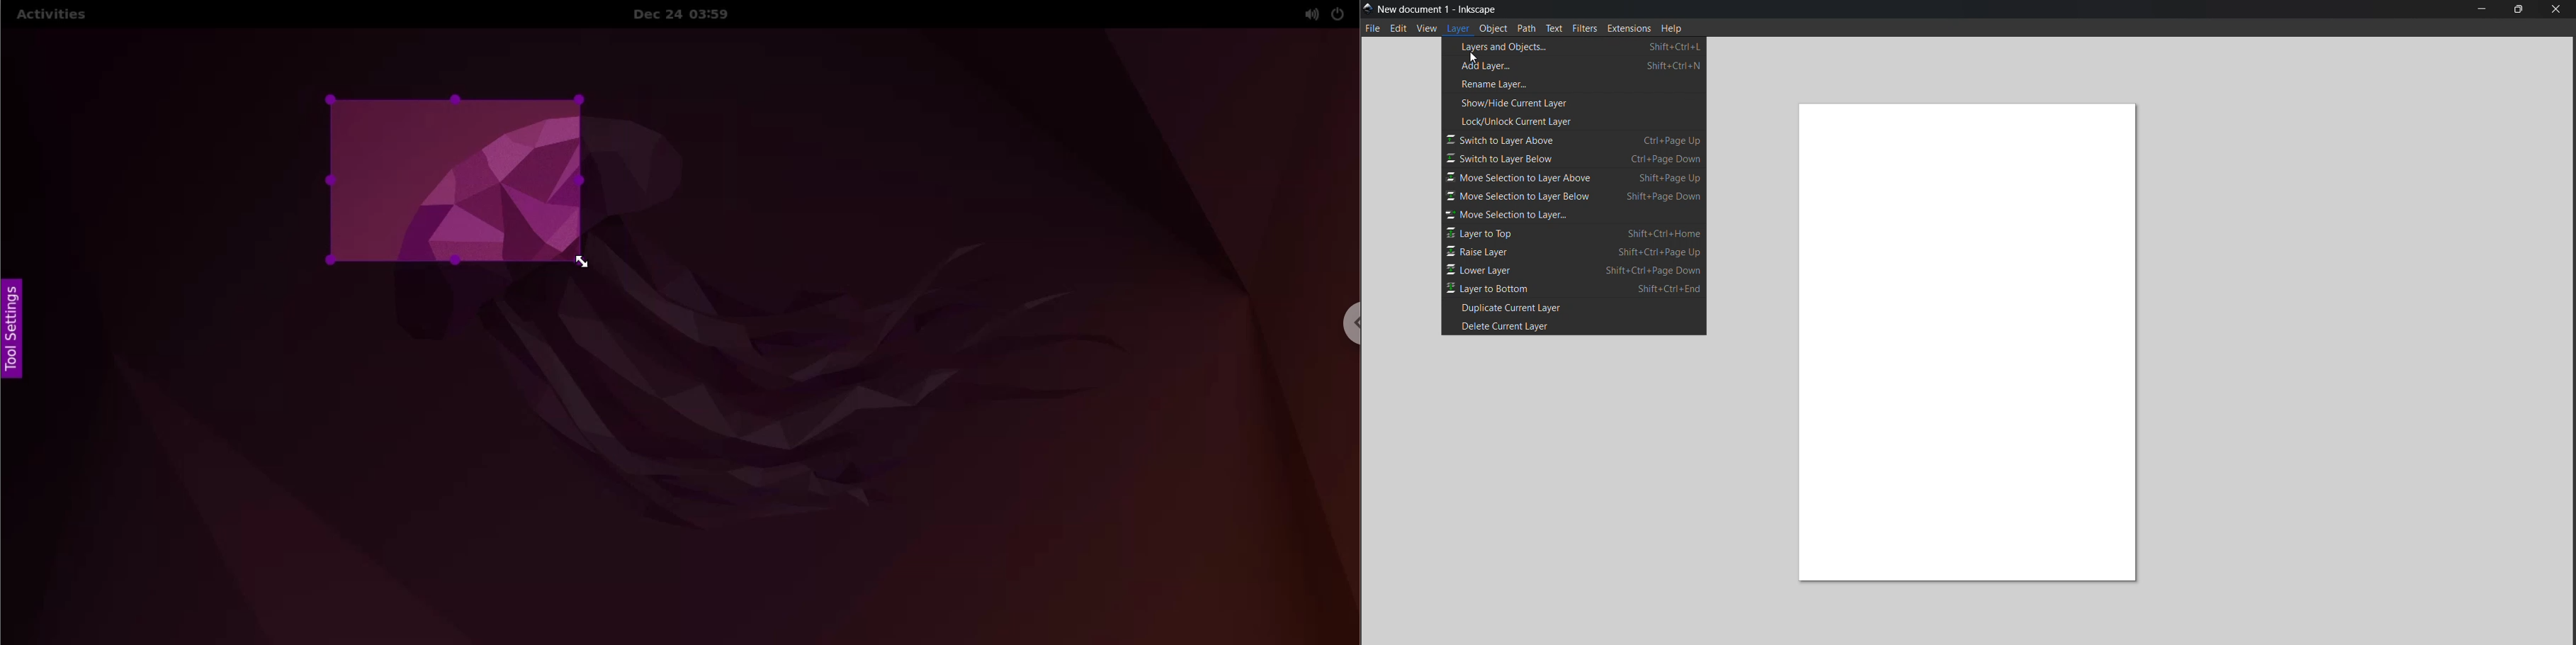  I want to click on text, so click(1555, 30).